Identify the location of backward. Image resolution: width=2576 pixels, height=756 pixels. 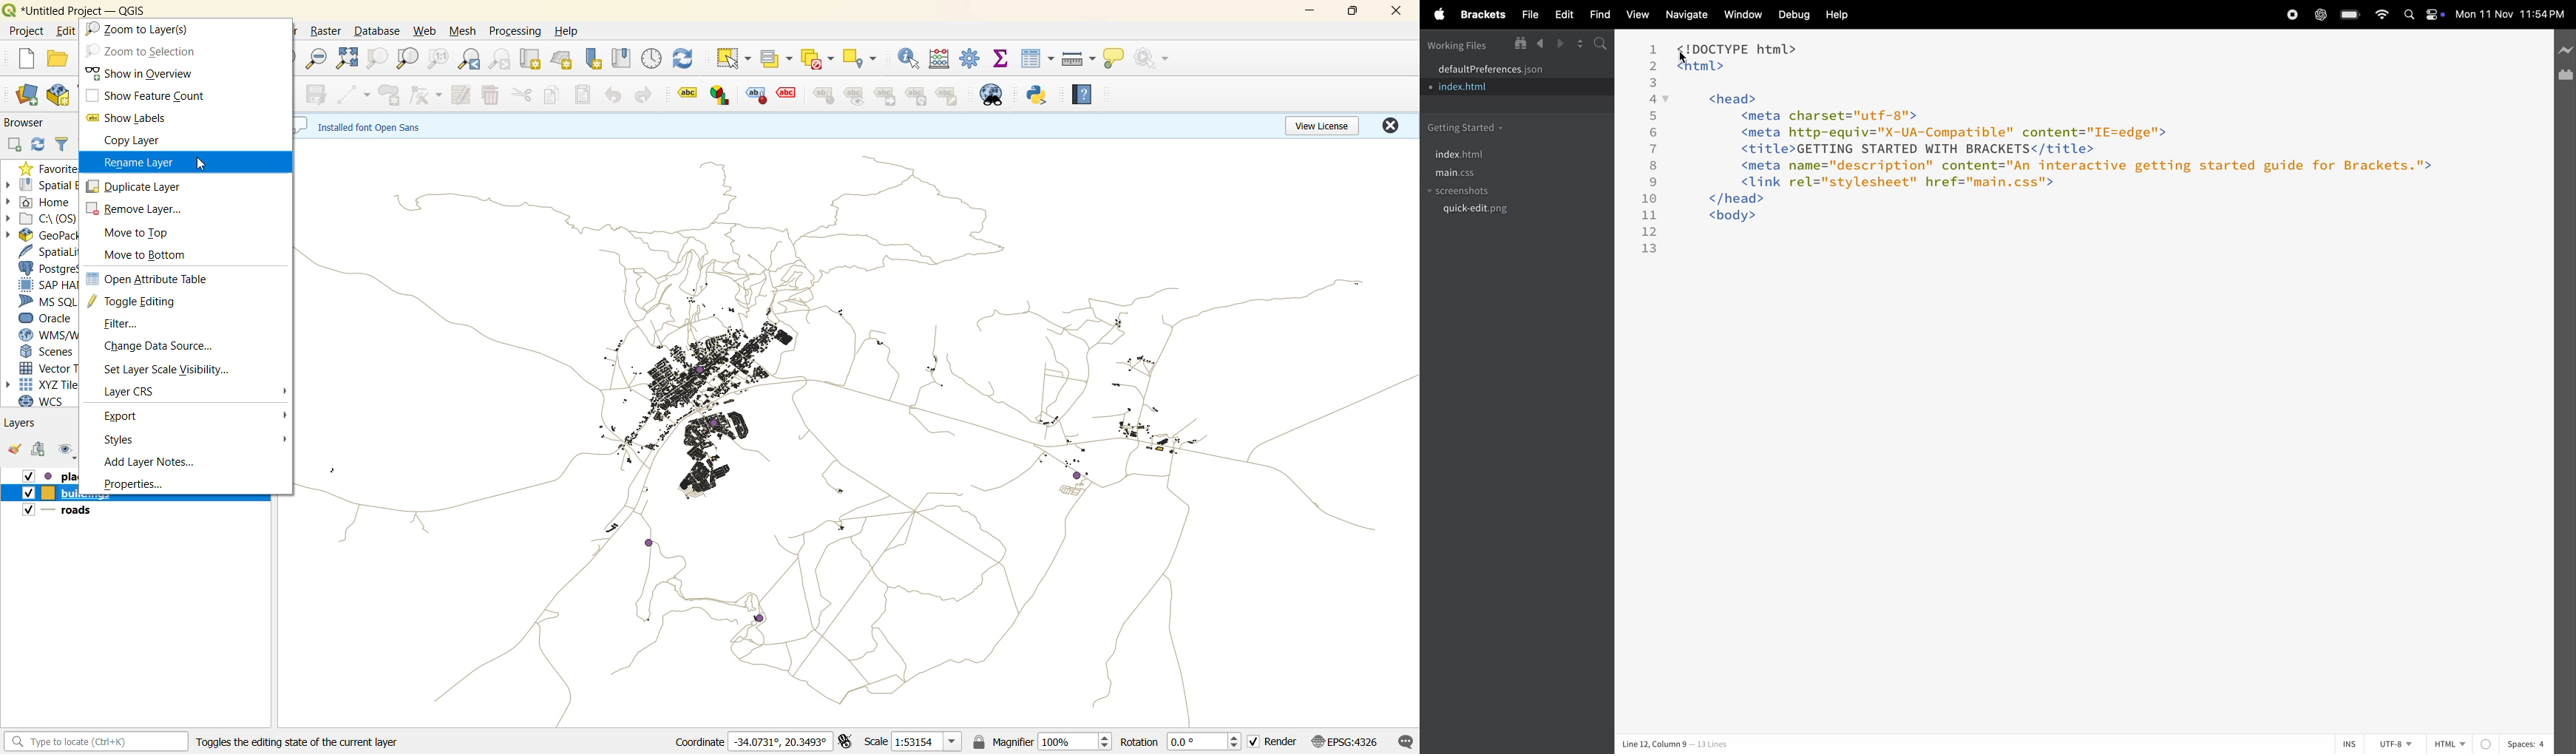
(1540, 44).